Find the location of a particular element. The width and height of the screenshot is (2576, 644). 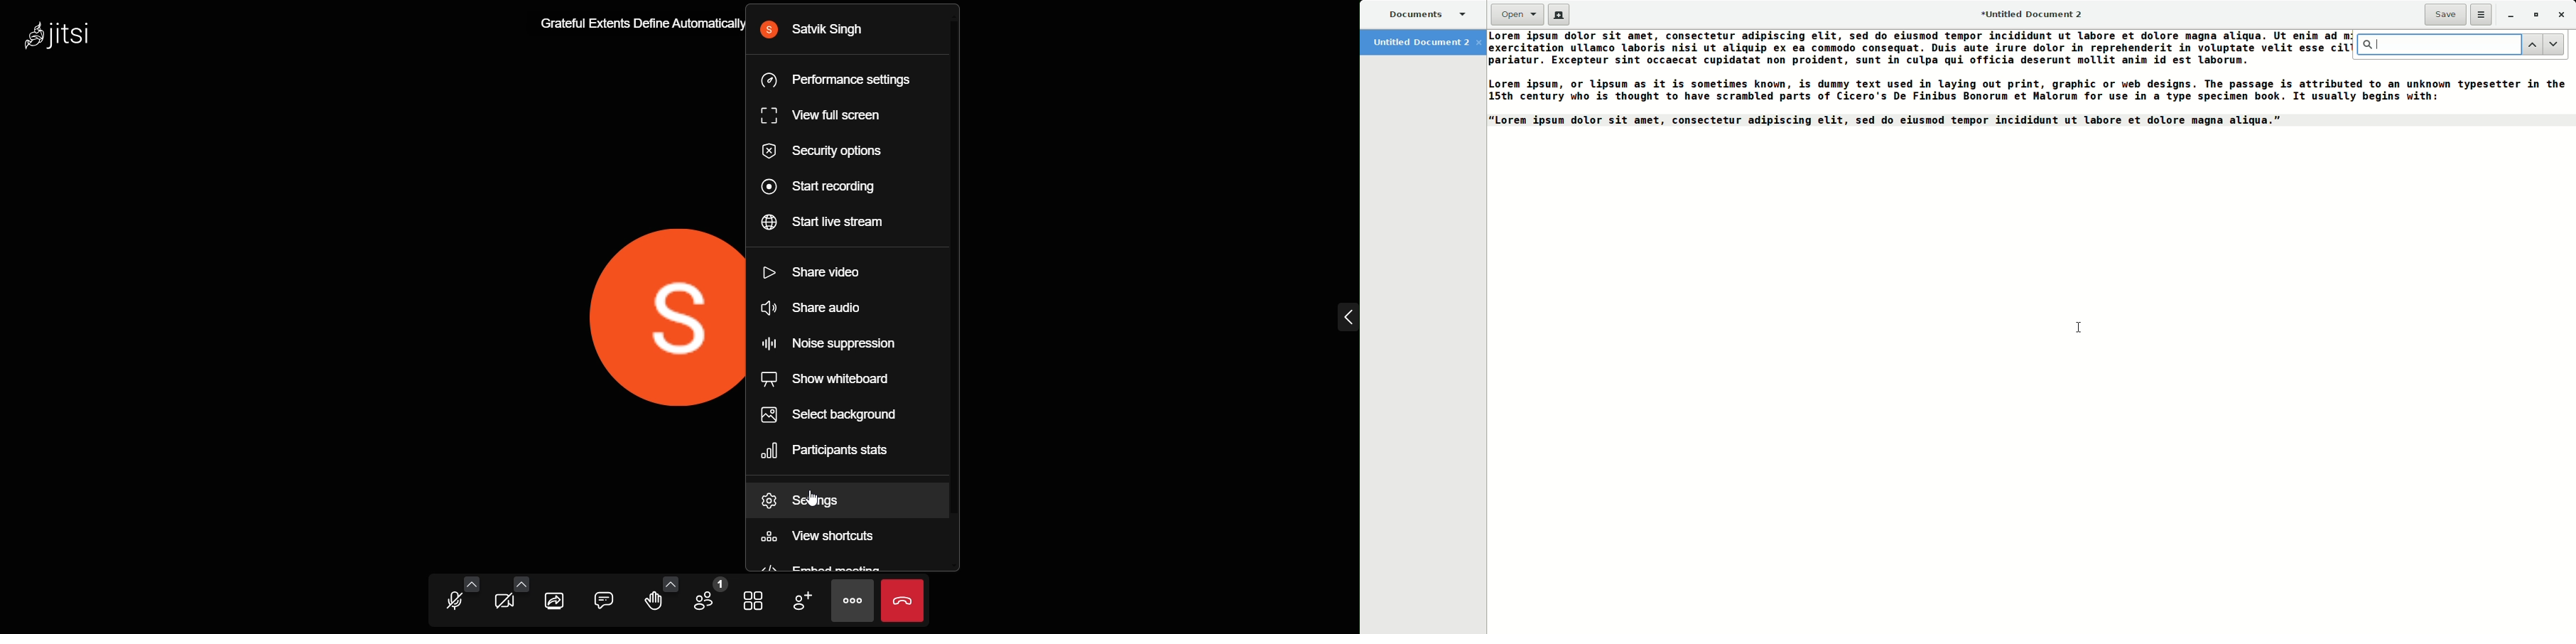

security options is located at coordinates (828, 154).